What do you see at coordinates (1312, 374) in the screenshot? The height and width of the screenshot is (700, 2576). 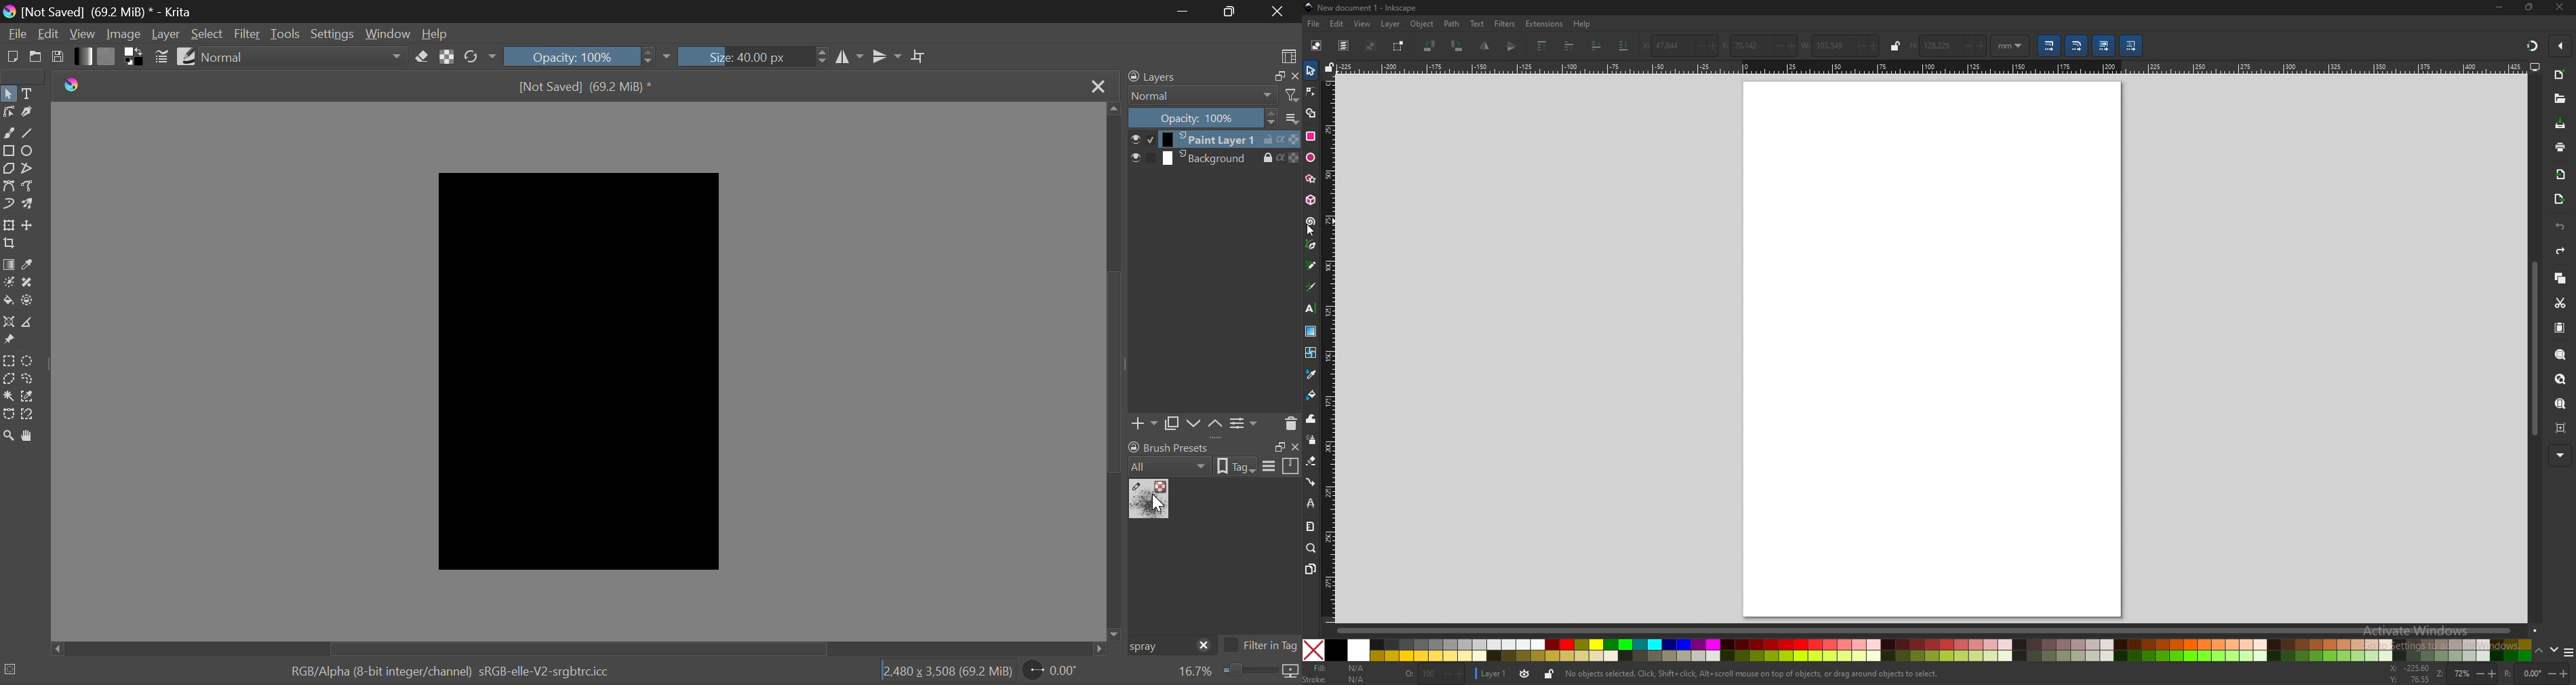 I see `dropper` at bounding box center [1312, 374].